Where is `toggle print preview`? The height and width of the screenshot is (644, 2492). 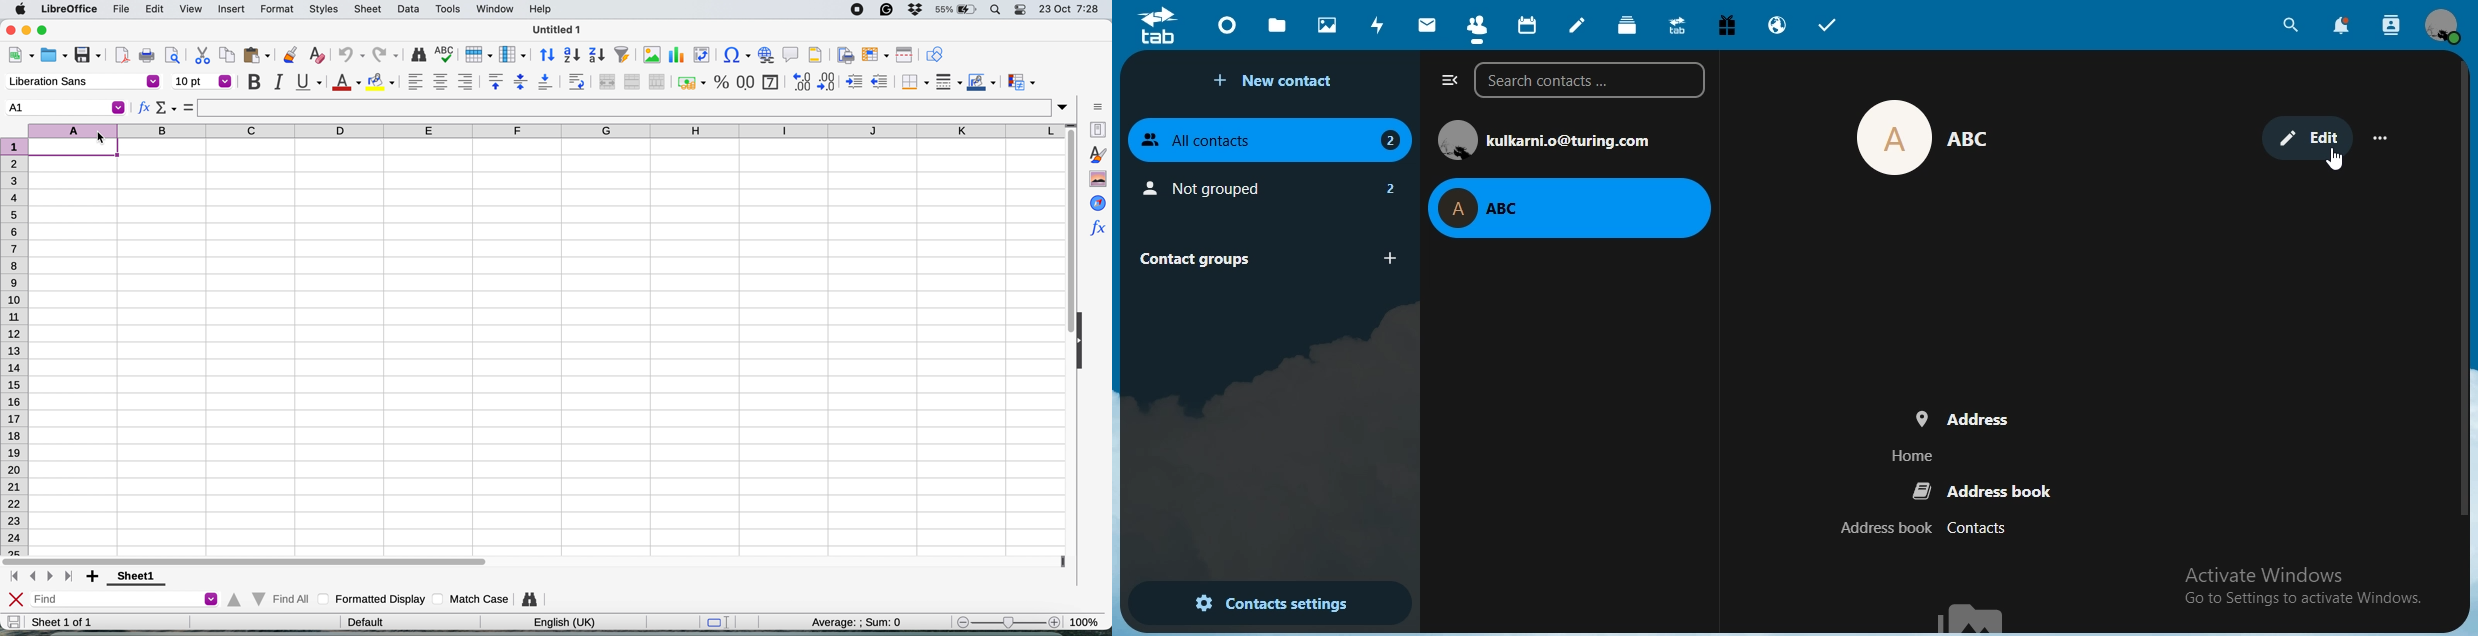 toggle print preview is located at coordinates (174, 55).